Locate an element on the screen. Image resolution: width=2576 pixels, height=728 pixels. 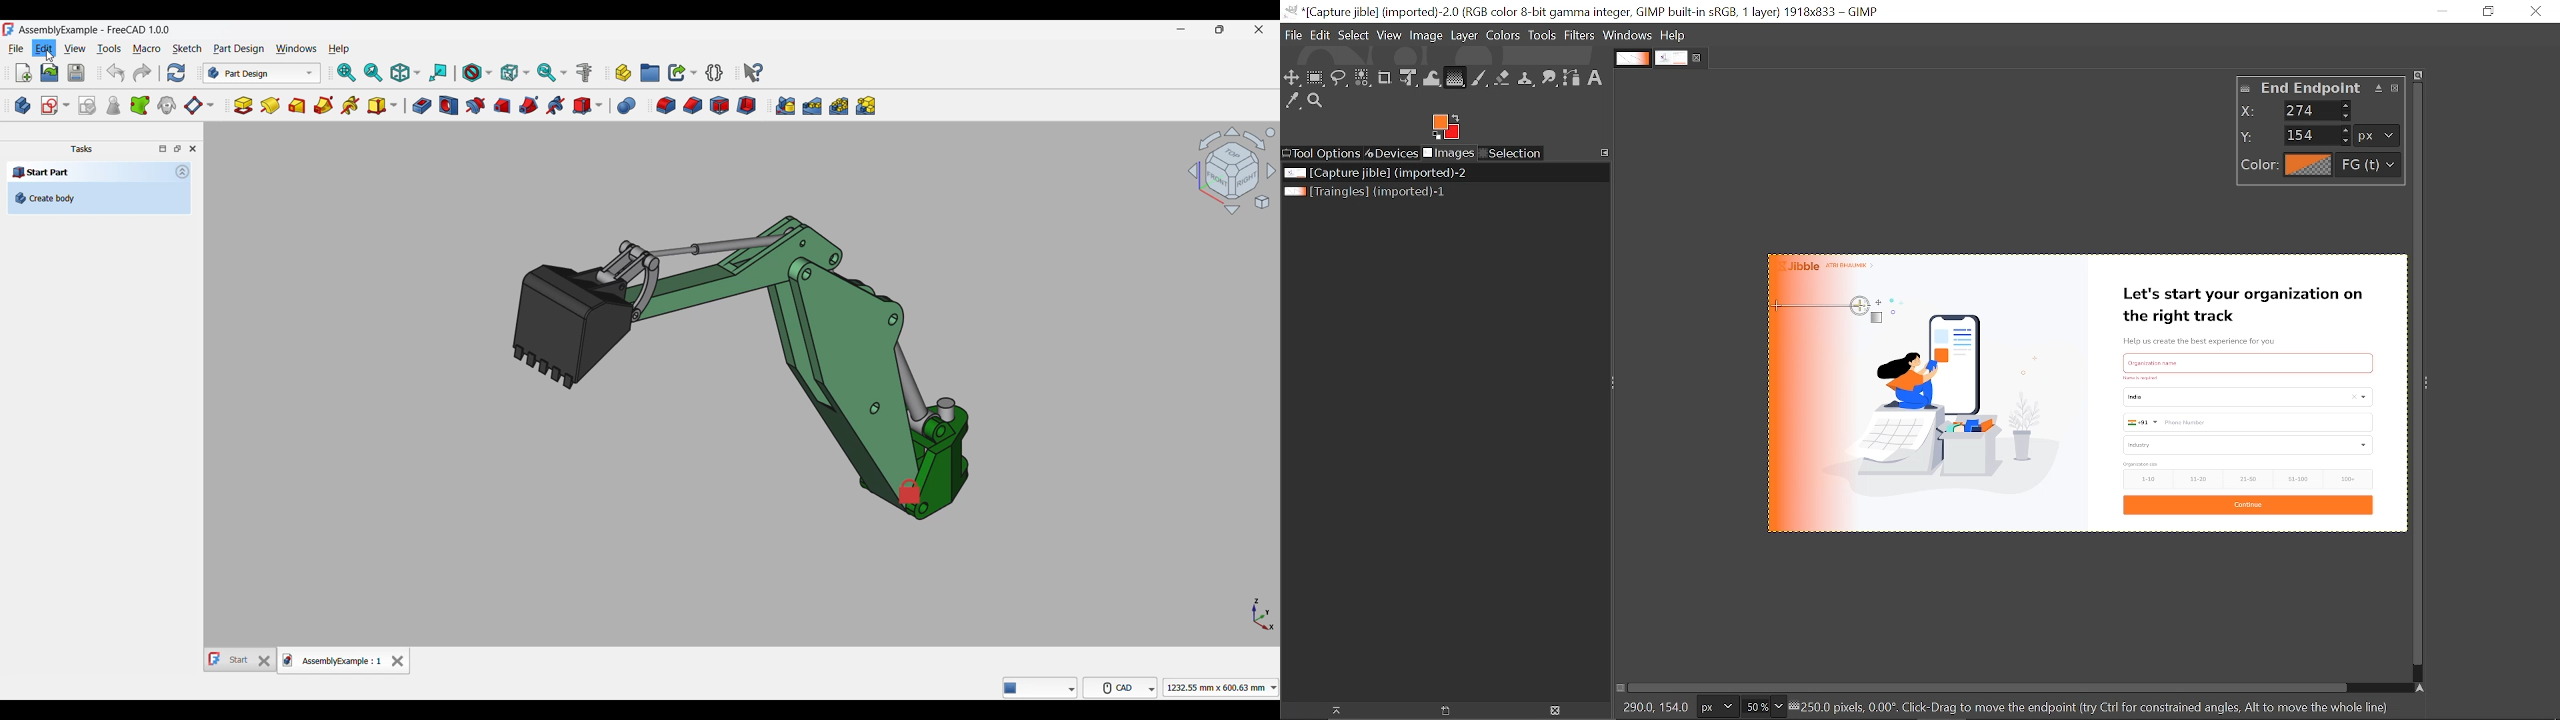
Switch between workbenches is located at coordinates (262, 73).